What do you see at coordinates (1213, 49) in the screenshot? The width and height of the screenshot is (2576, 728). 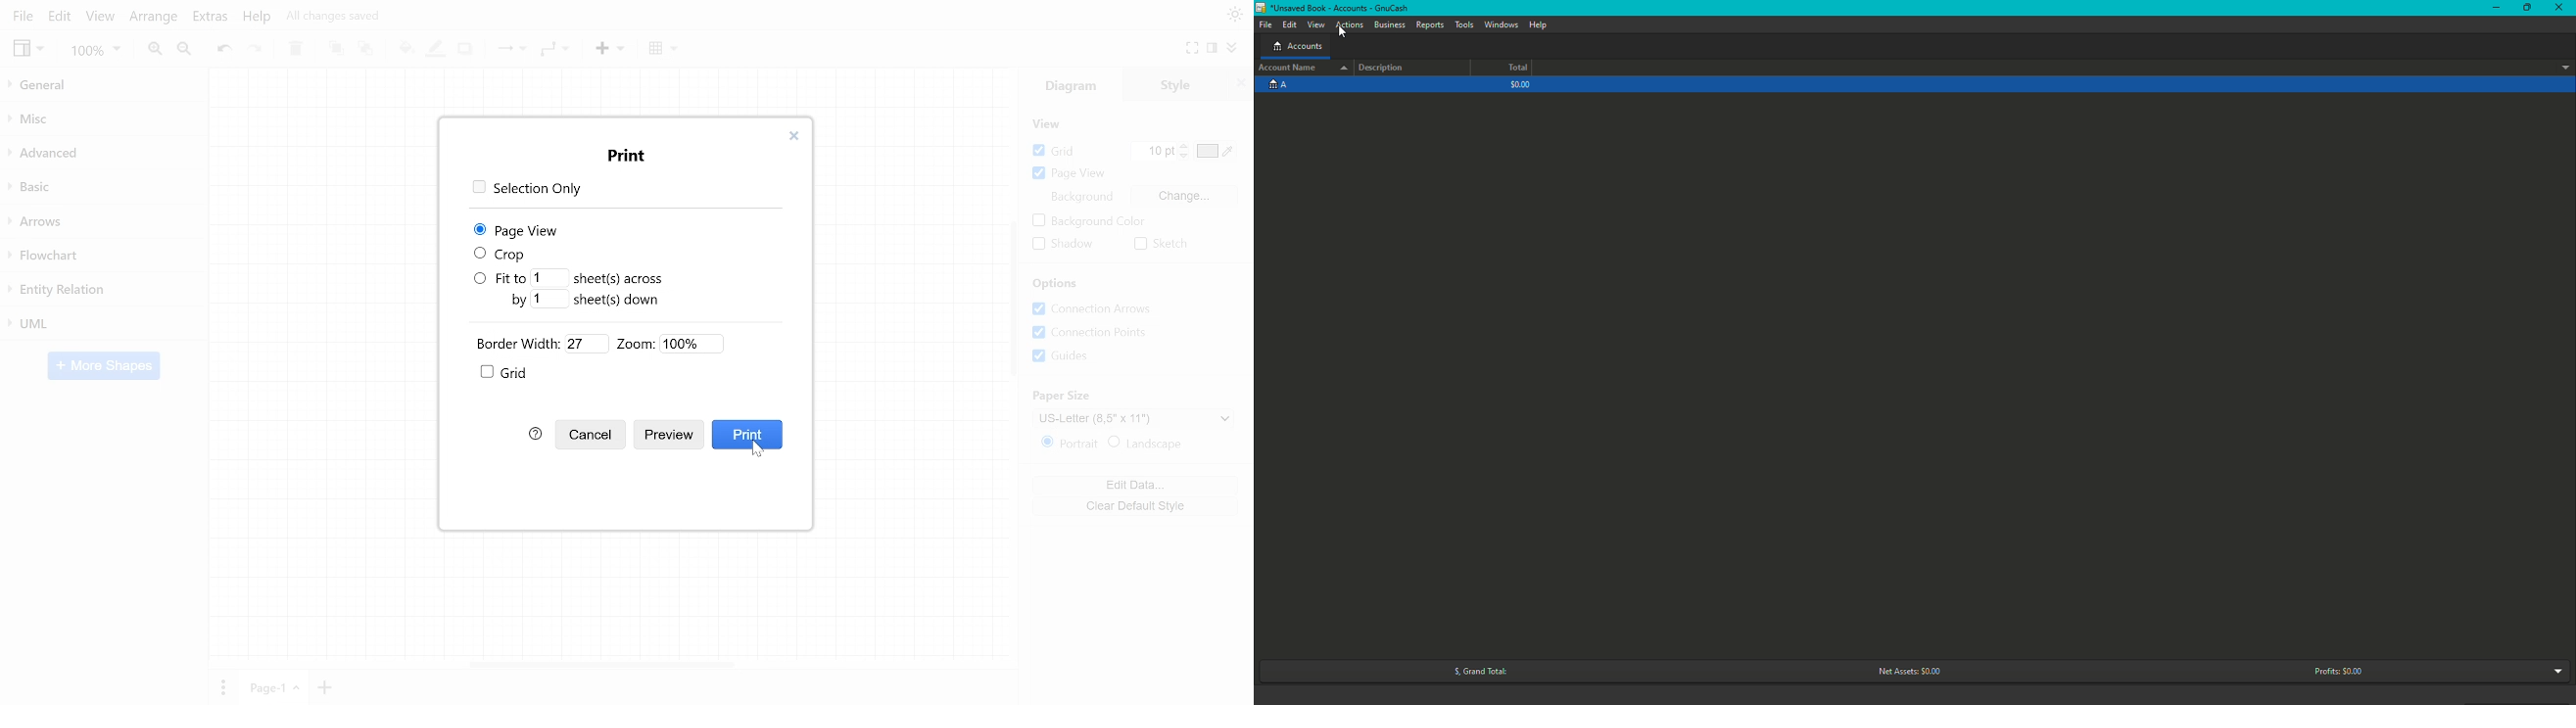 I see `Format` at bounding box center [1213, 49].